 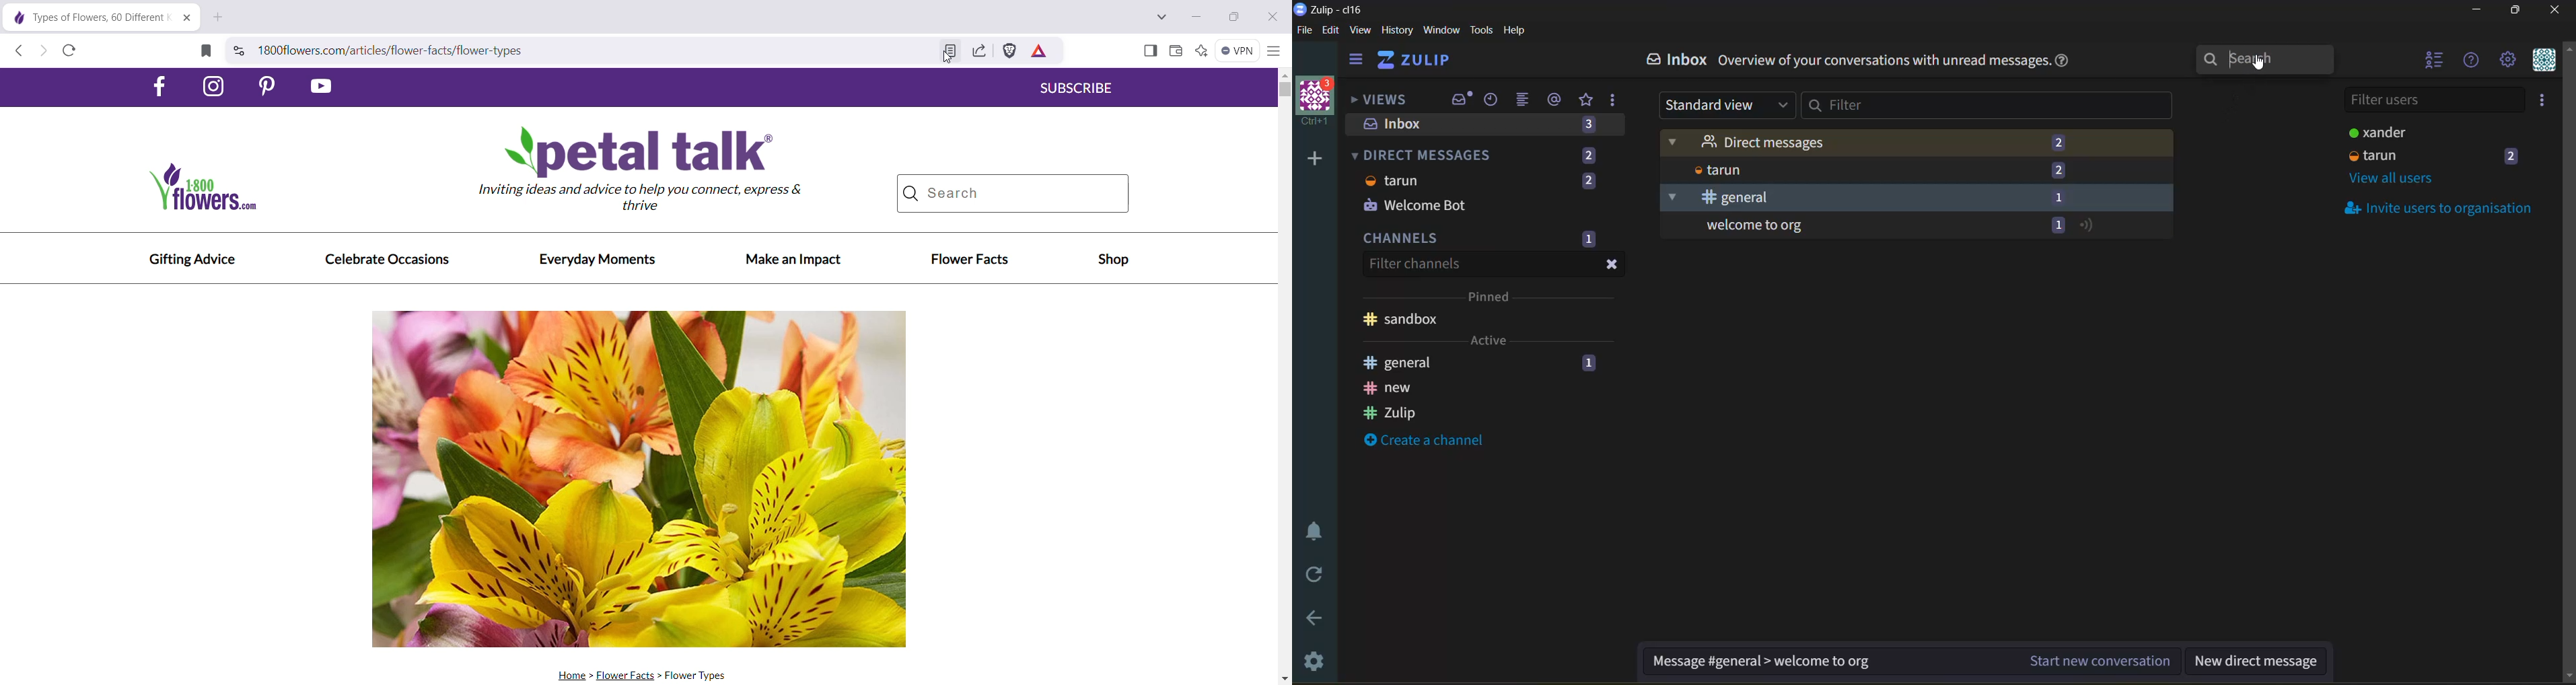 I want to click on view, so click(x=1360, y=30).